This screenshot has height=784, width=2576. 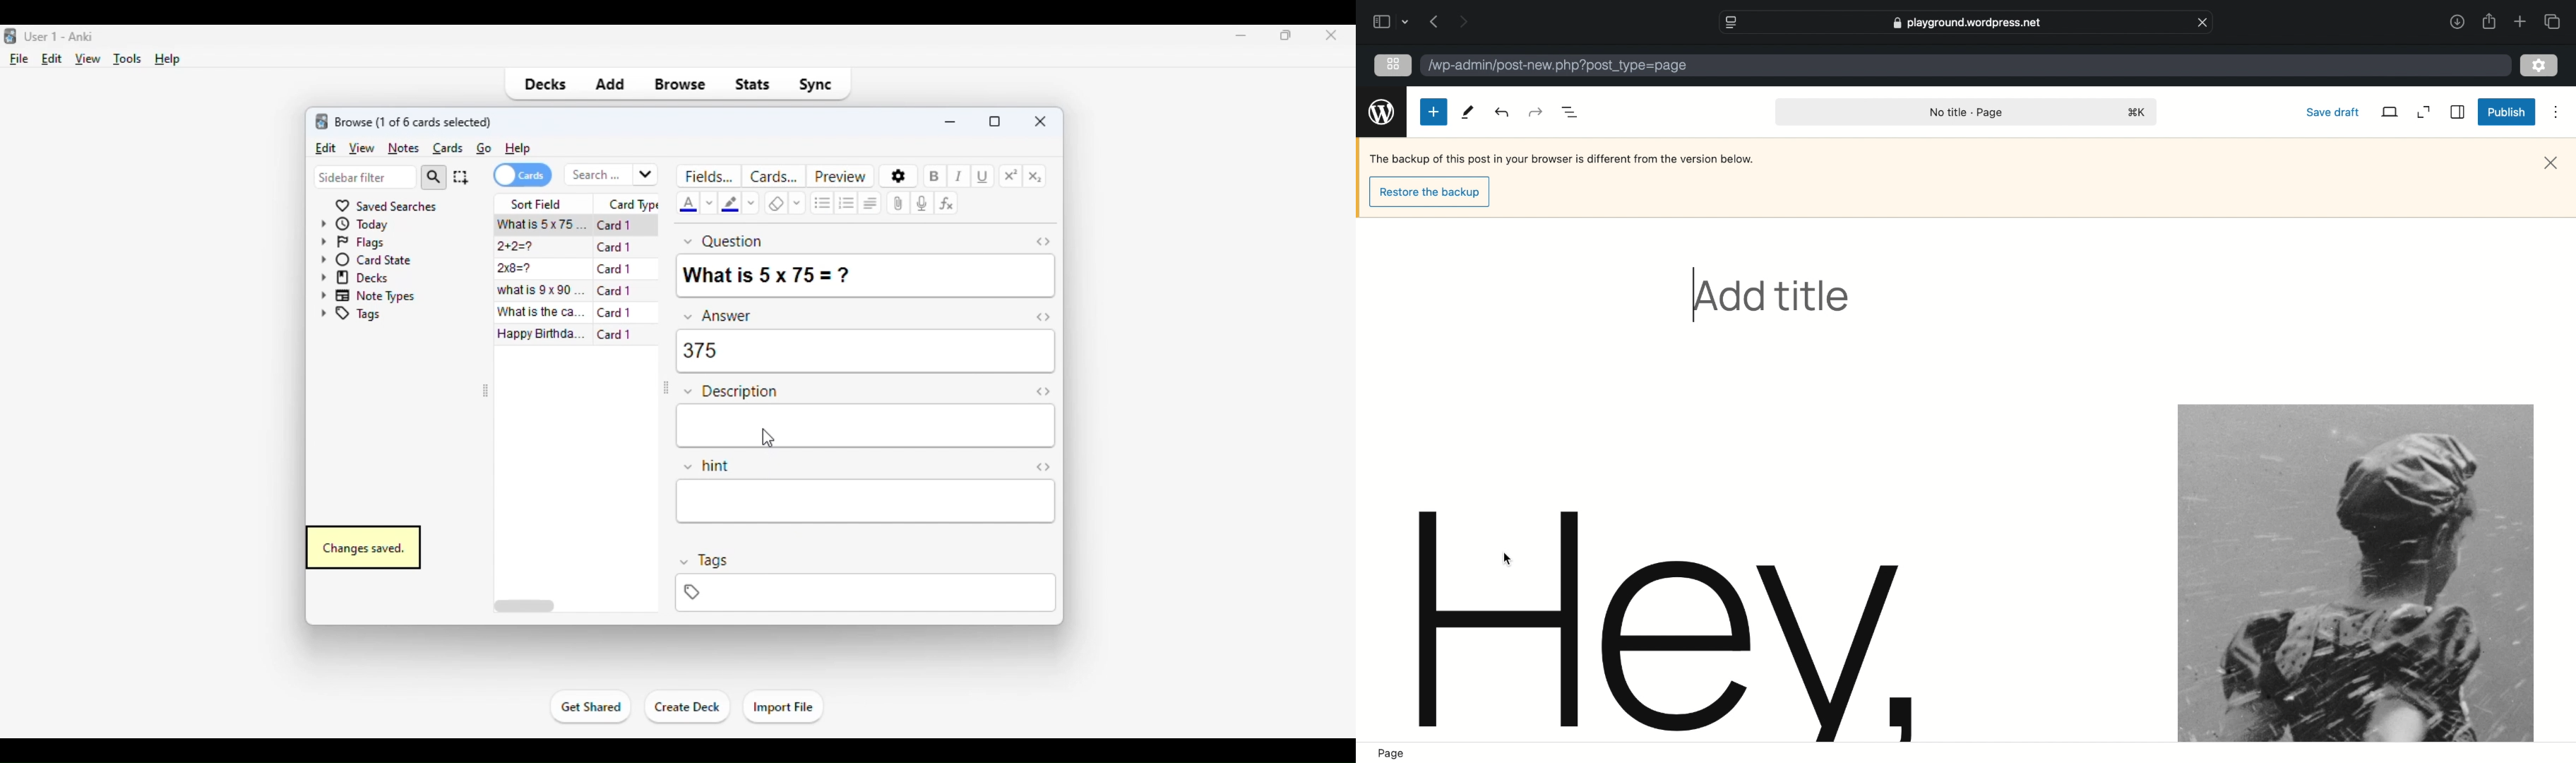 I want to click on go, so click(x=484, y=148).